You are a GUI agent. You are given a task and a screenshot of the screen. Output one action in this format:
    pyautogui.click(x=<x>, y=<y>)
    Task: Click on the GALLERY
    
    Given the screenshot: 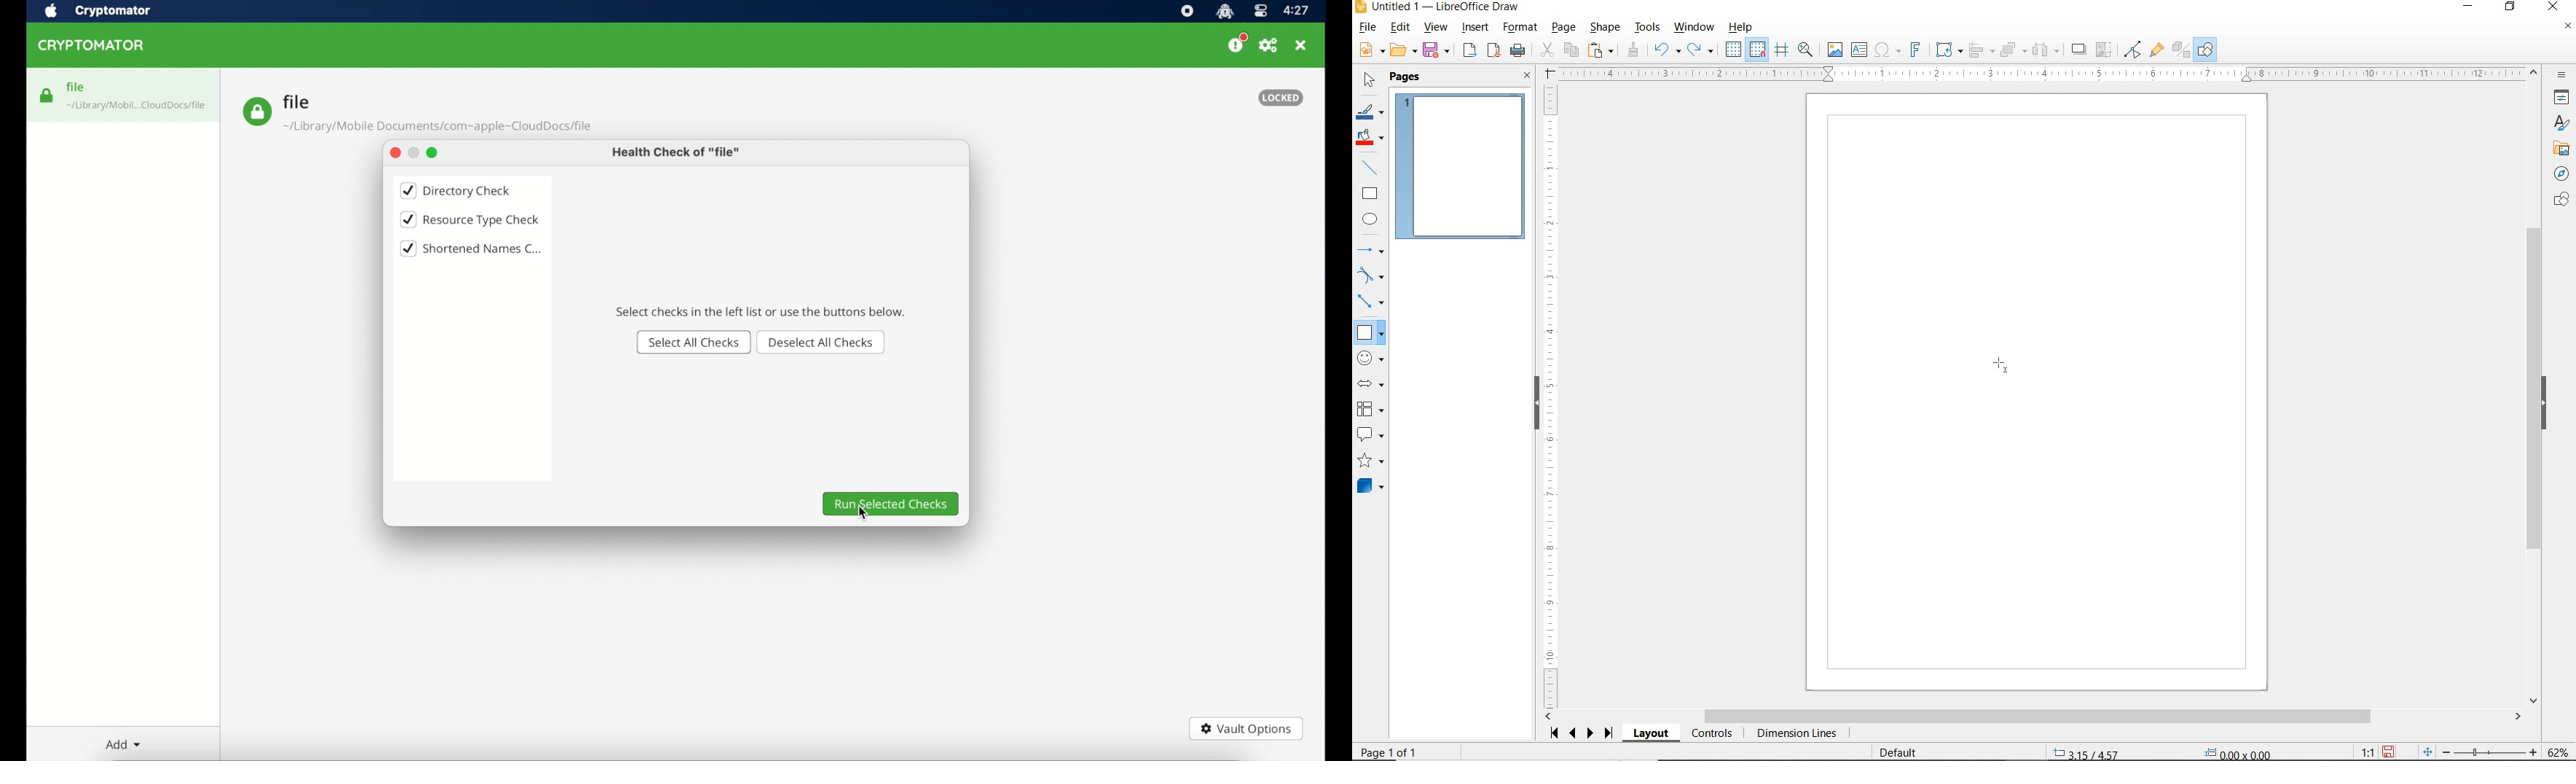 What is the action you would take?
    pyautogui.click(x=2559, y=147)
    